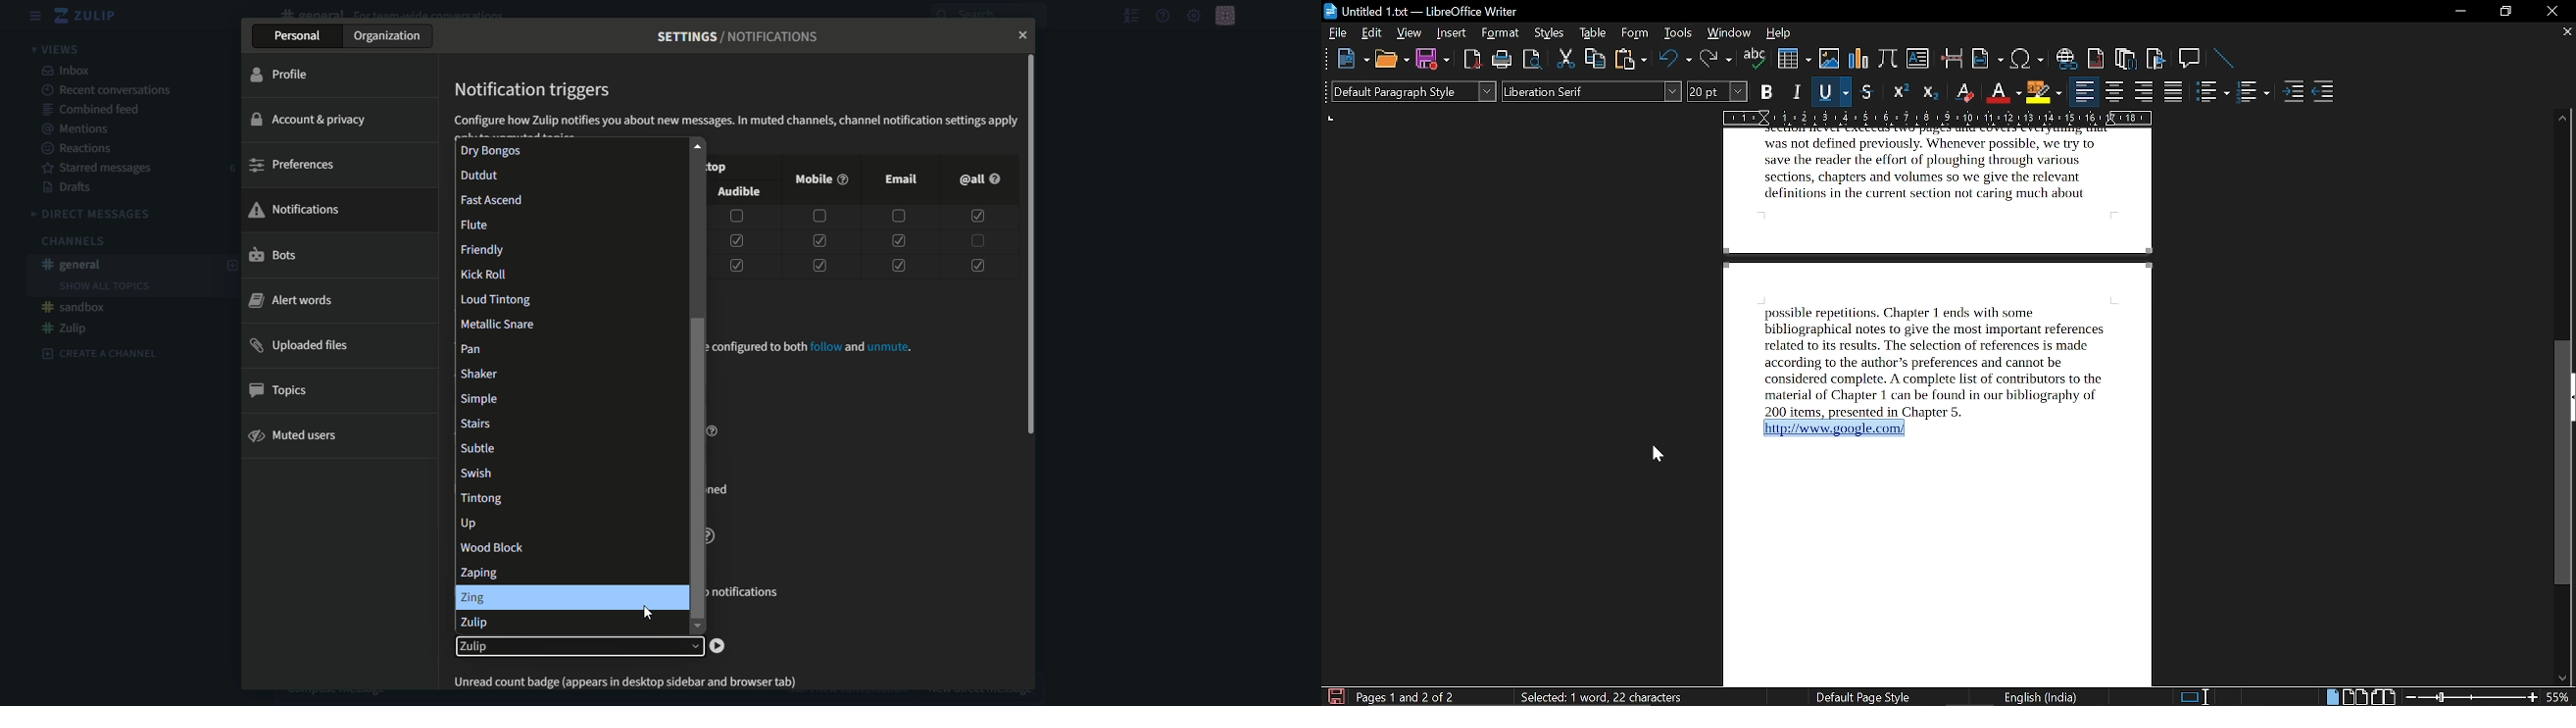  Describe the element at coordinates (1549, 33) in the screenshot. I see `styles` at that location.